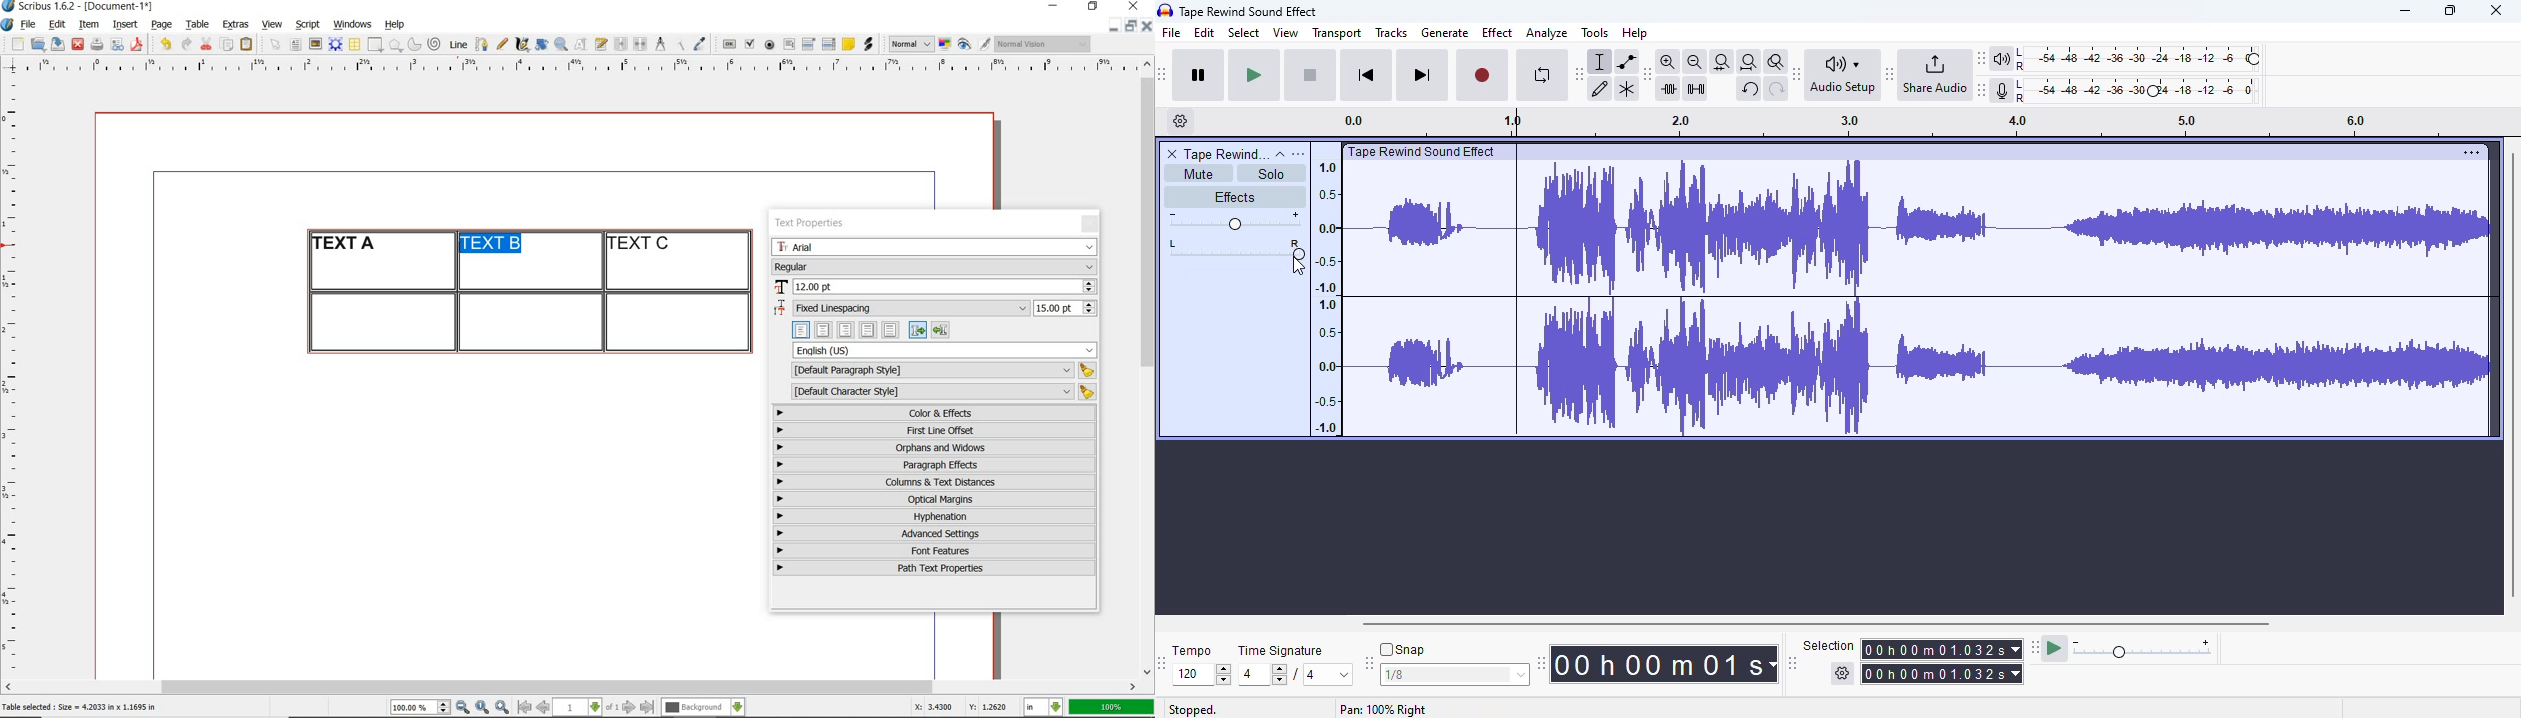 The height and width of the screenshot is (728, 2548). What do you see at coordinates (1749, 62) in the screenshot?
I see `fit project to width` at bounding box center [1749, 62].